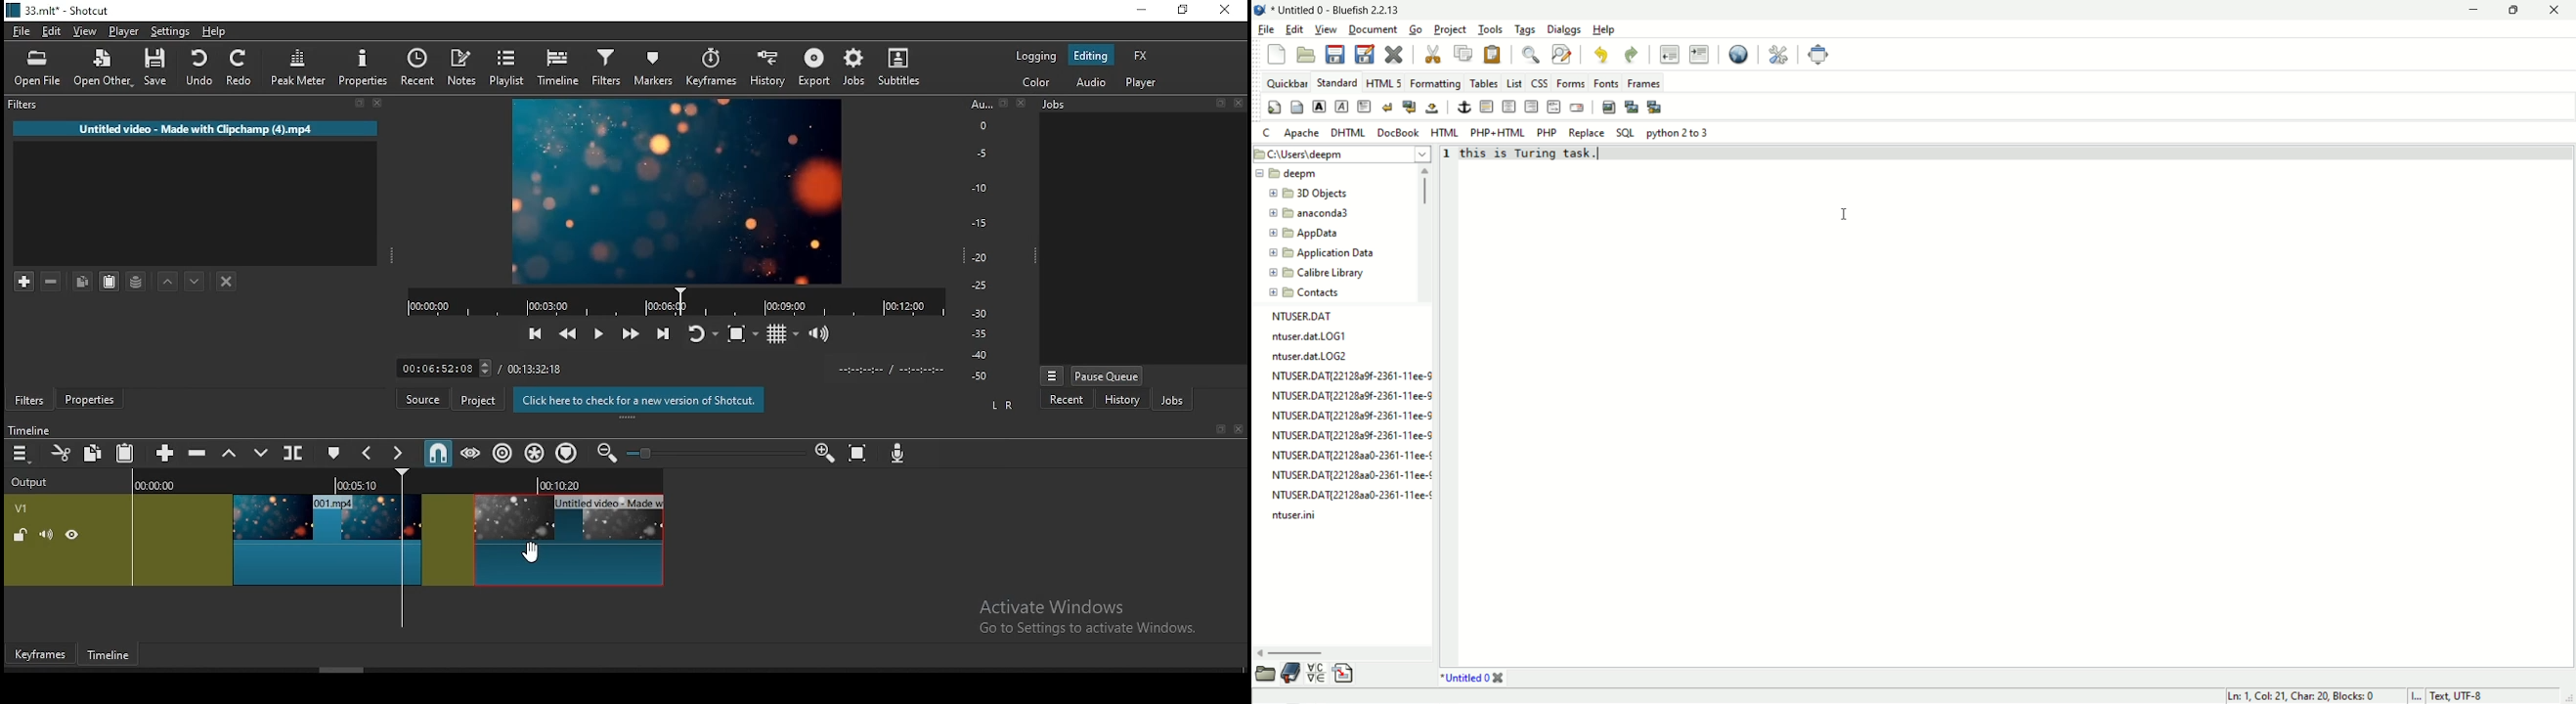  What do you see at coordinates (597, 330) in the screenshot?
I see `play/pause` at bounding box center [597, 330].